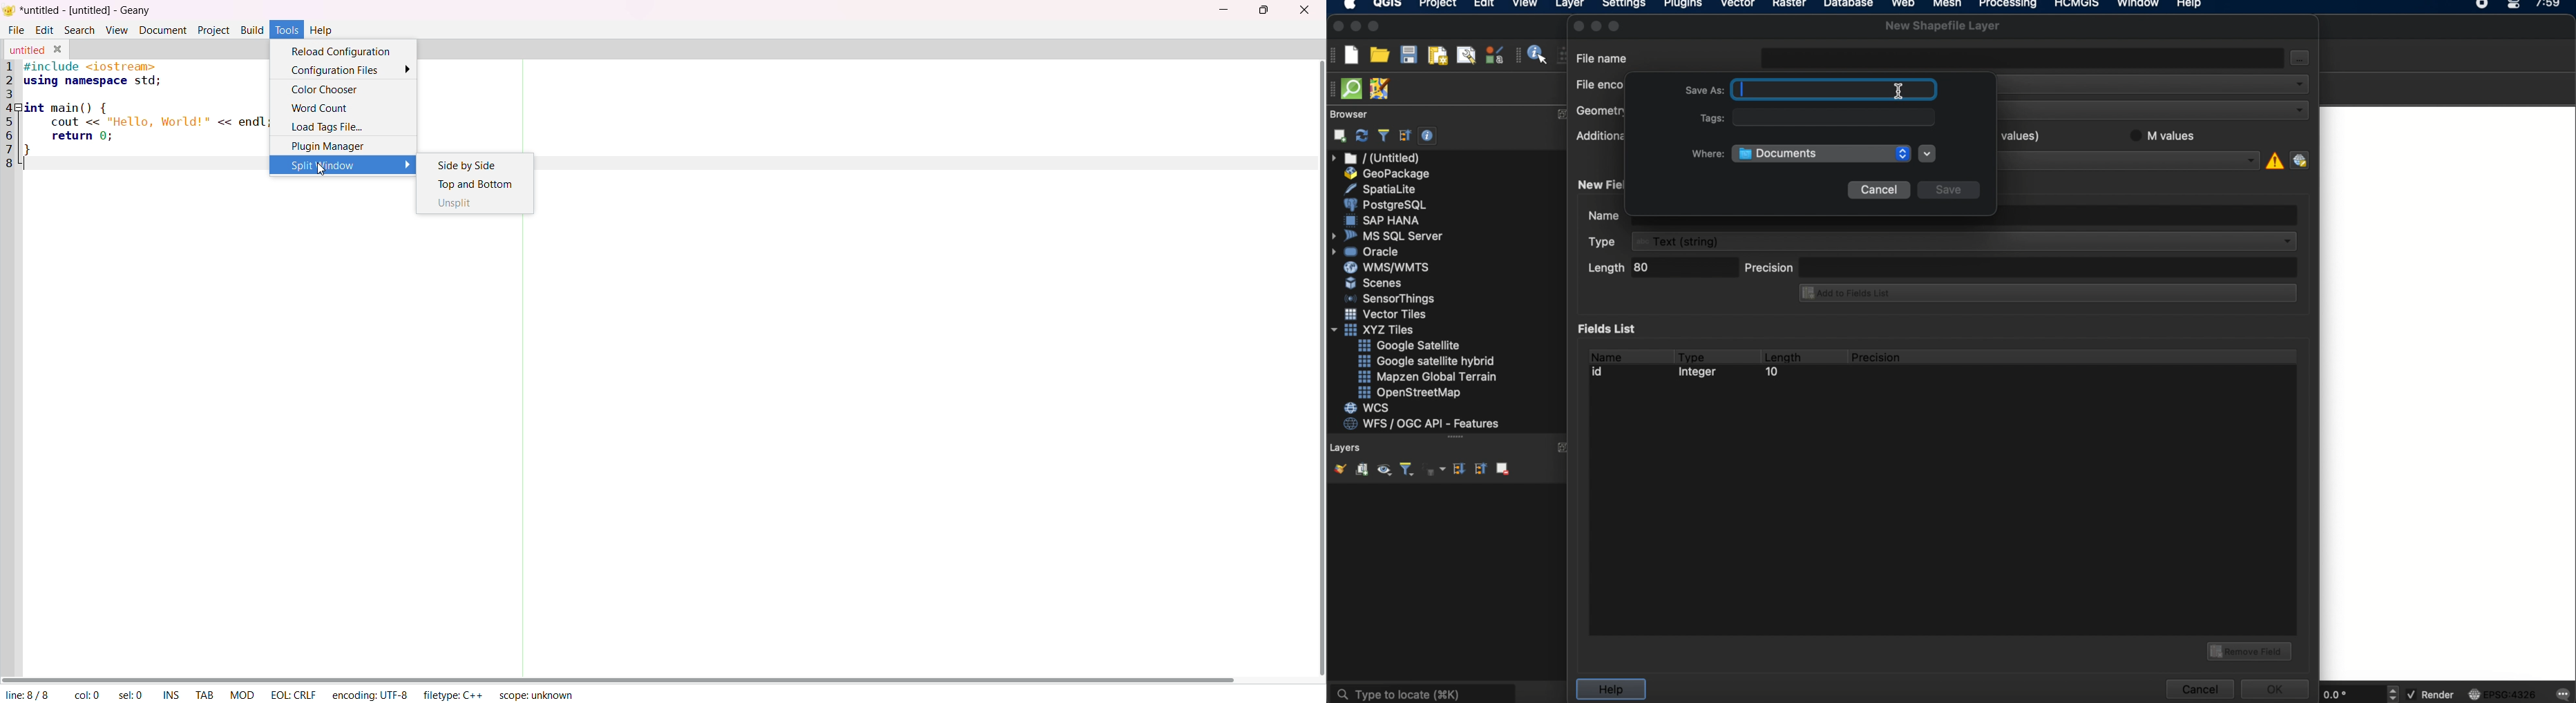 Image resolution: width=2576 pixels, height=728 pixels. I want to click on google satellite hybrid, so click(1428, 361).